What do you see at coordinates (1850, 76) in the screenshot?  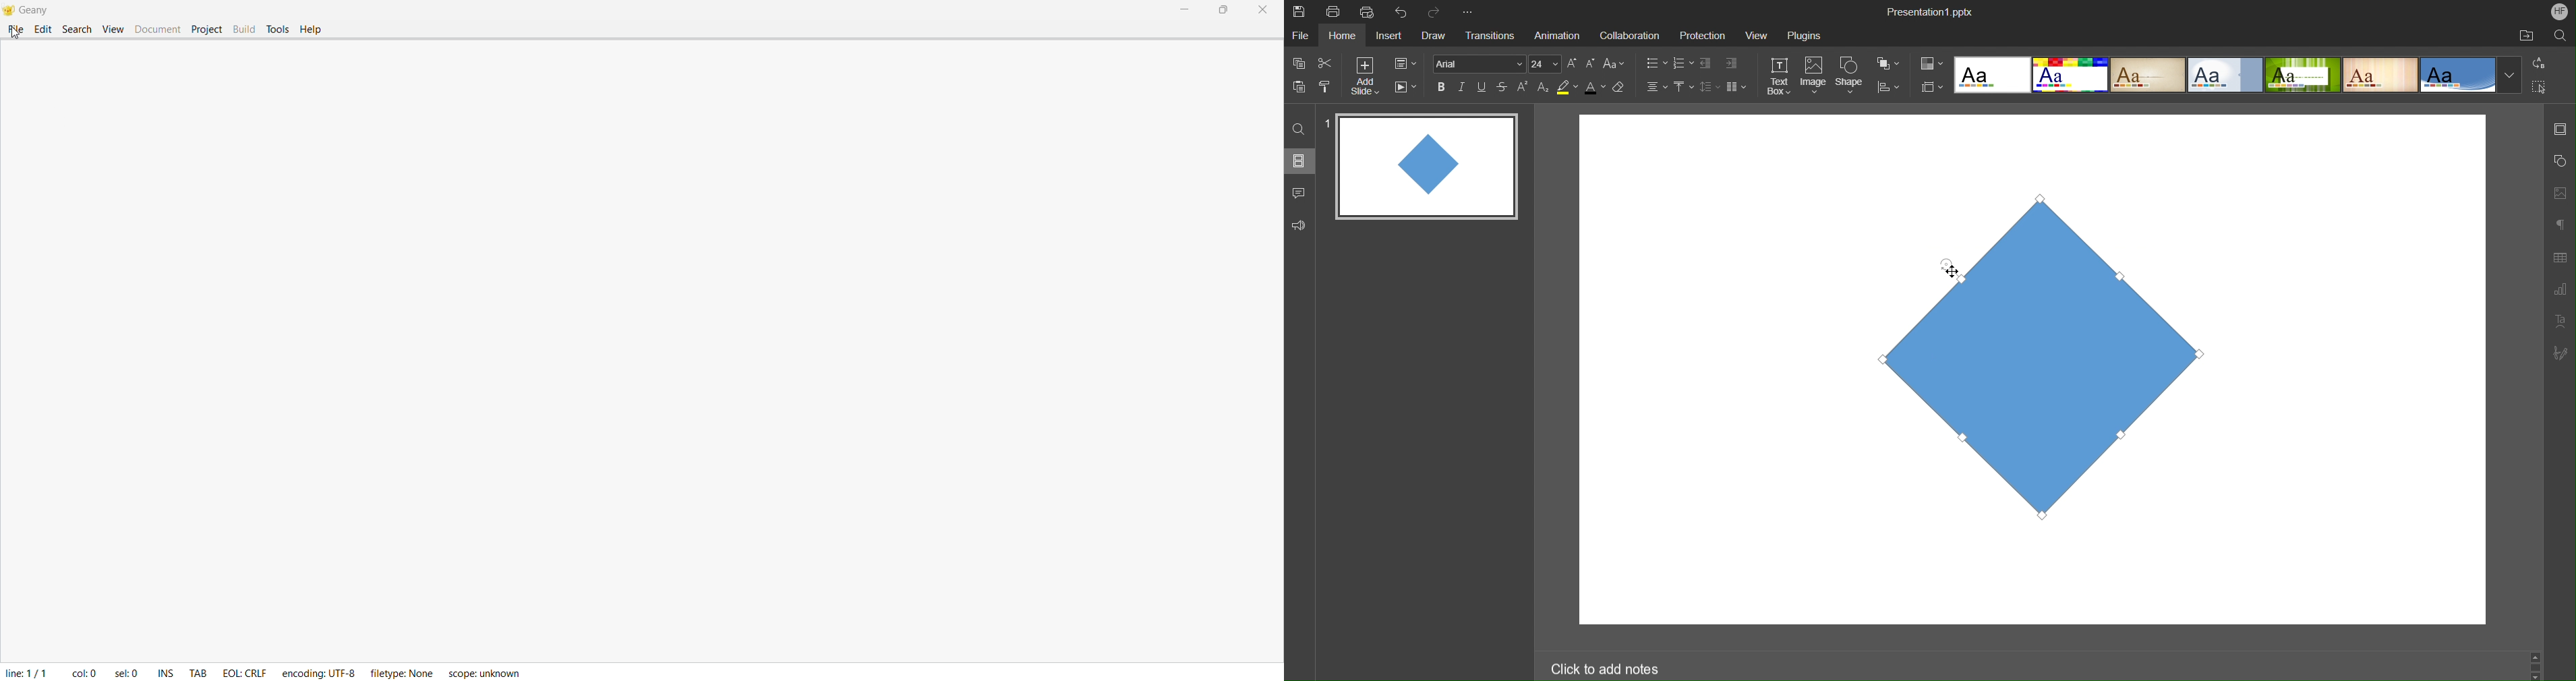 I see `Shape` at bounding box center [1850, 76].